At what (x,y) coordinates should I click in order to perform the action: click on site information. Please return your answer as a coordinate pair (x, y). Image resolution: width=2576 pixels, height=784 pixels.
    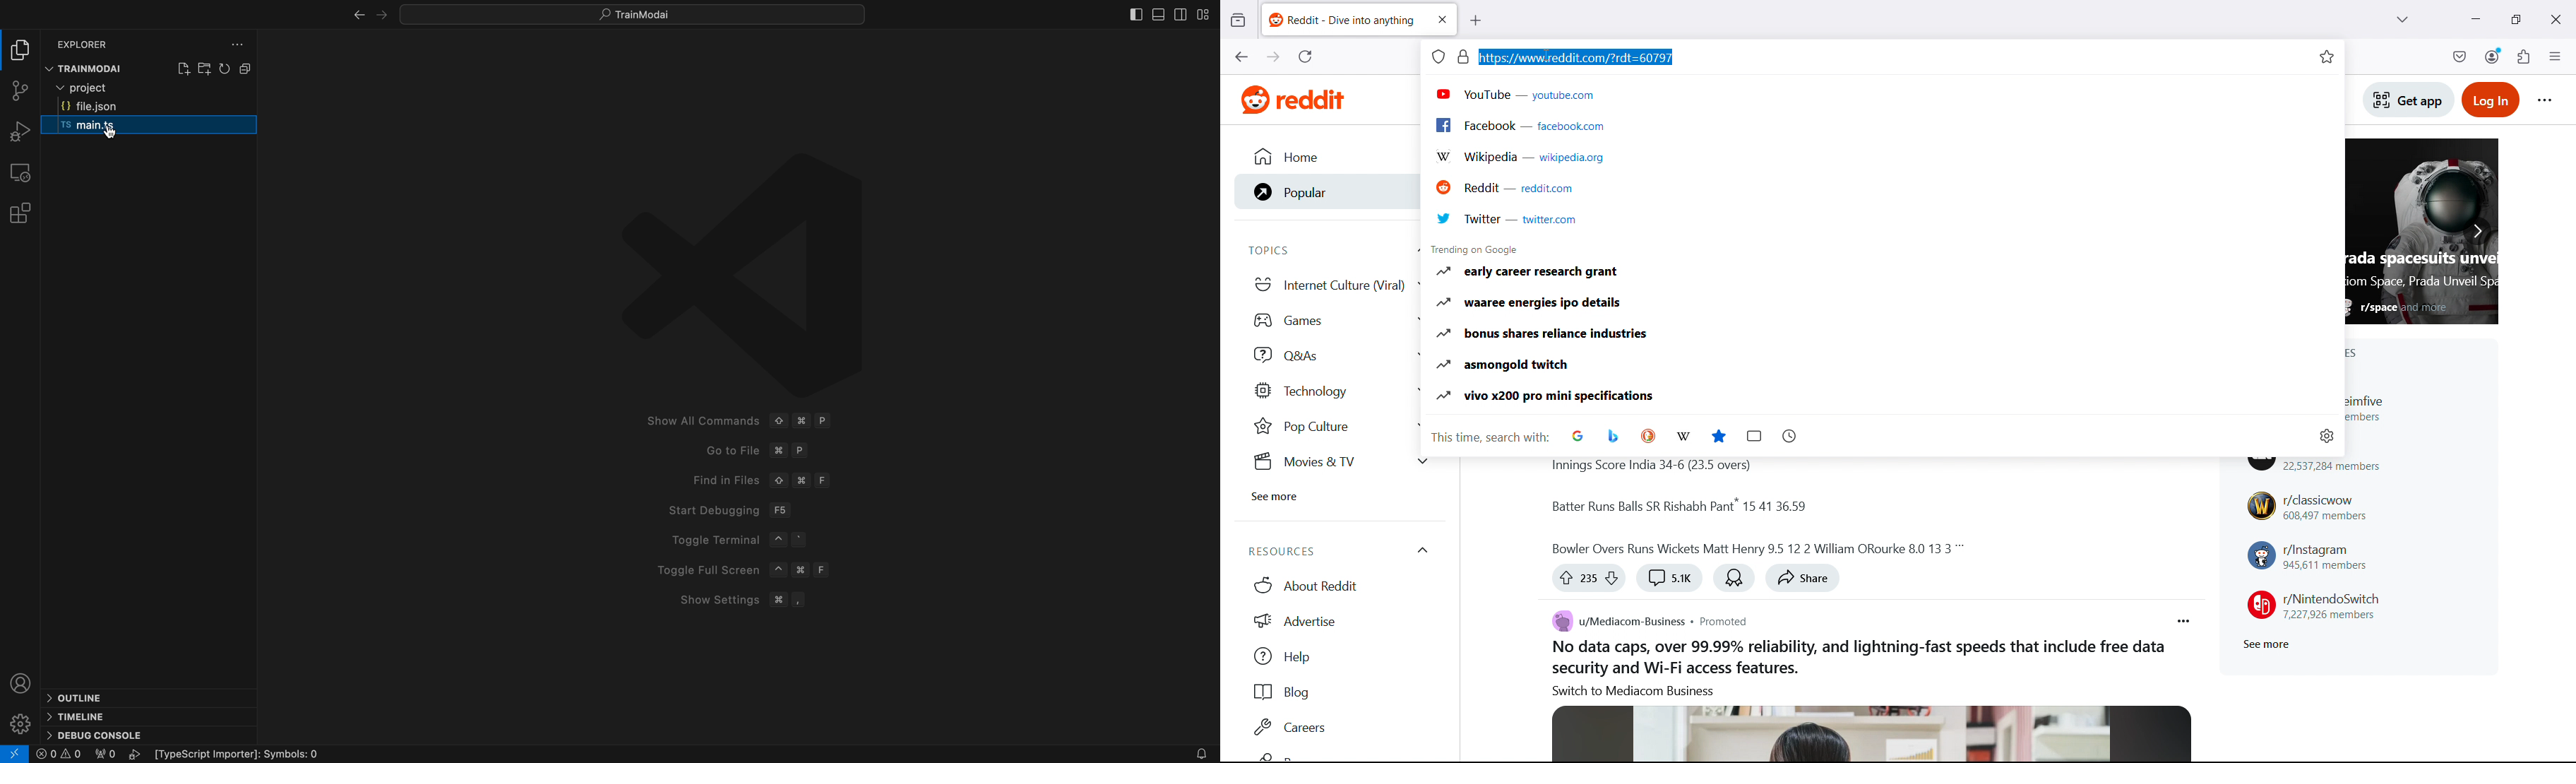
    Looking at the image, I should click on (1439, 56).